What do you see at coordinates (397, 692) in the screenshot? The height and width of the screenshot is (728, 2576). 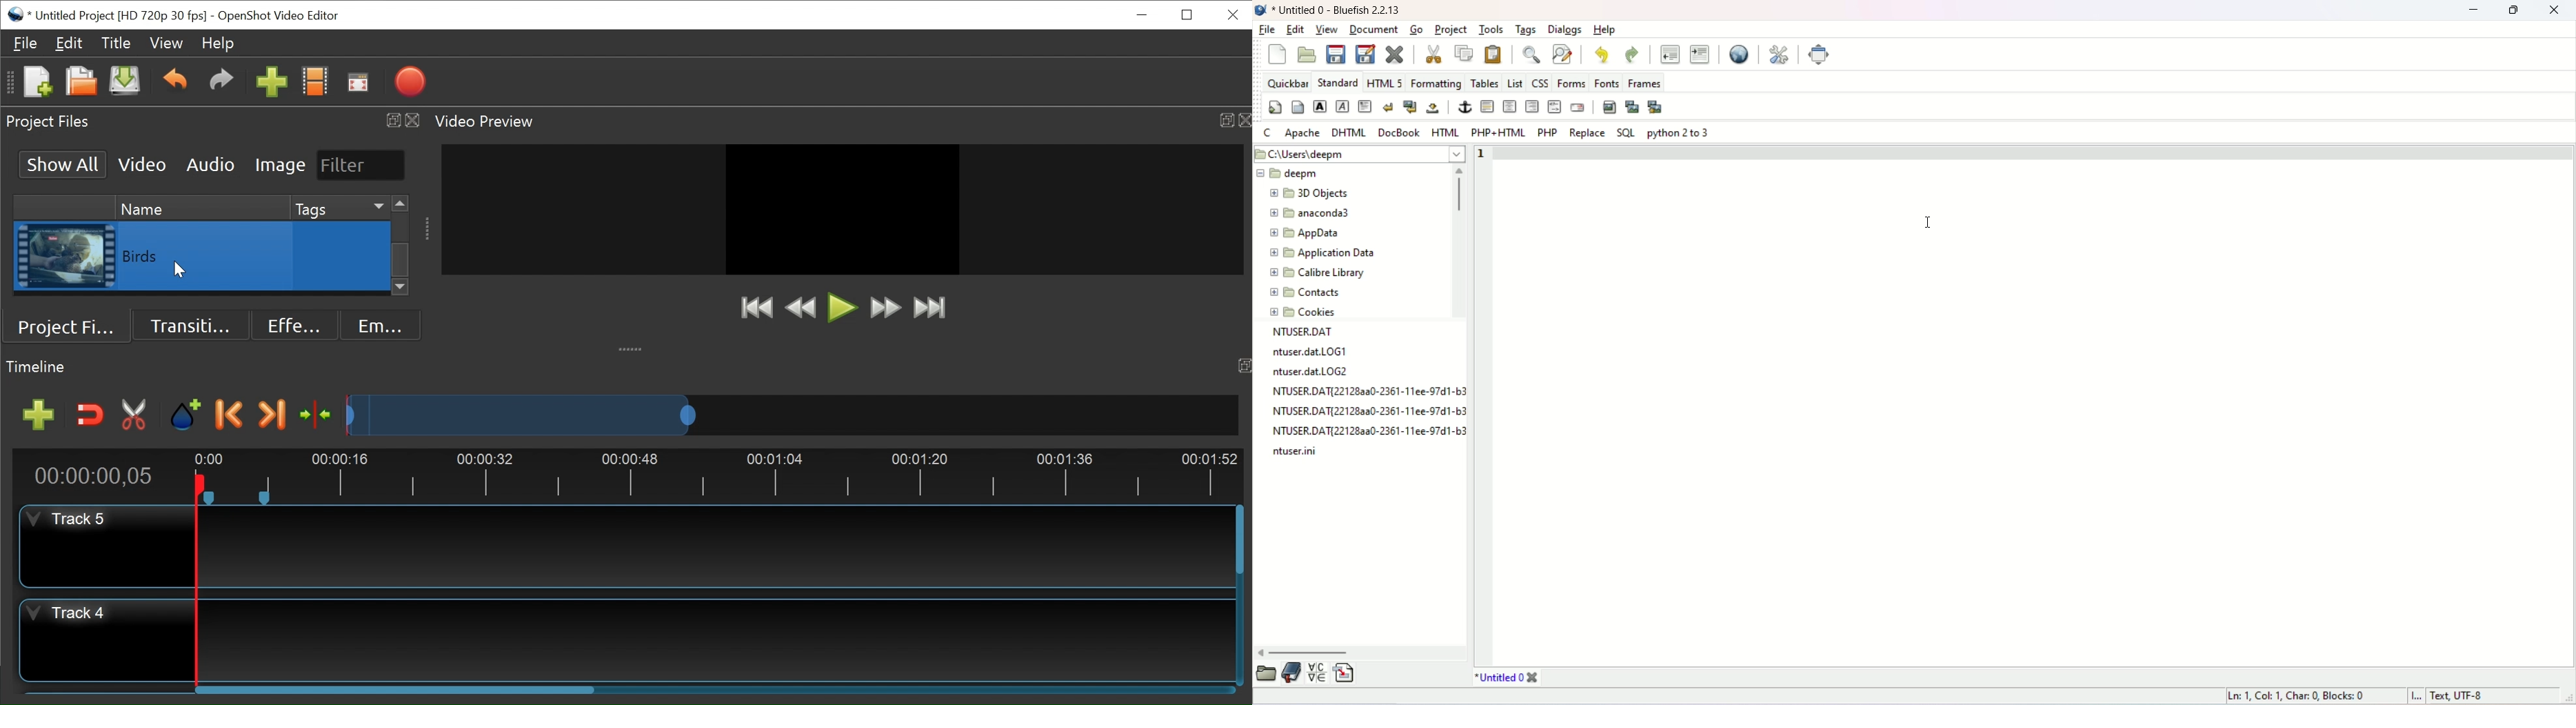 I see `Horizontal Scroll bar` at bounding box center [397, 692].